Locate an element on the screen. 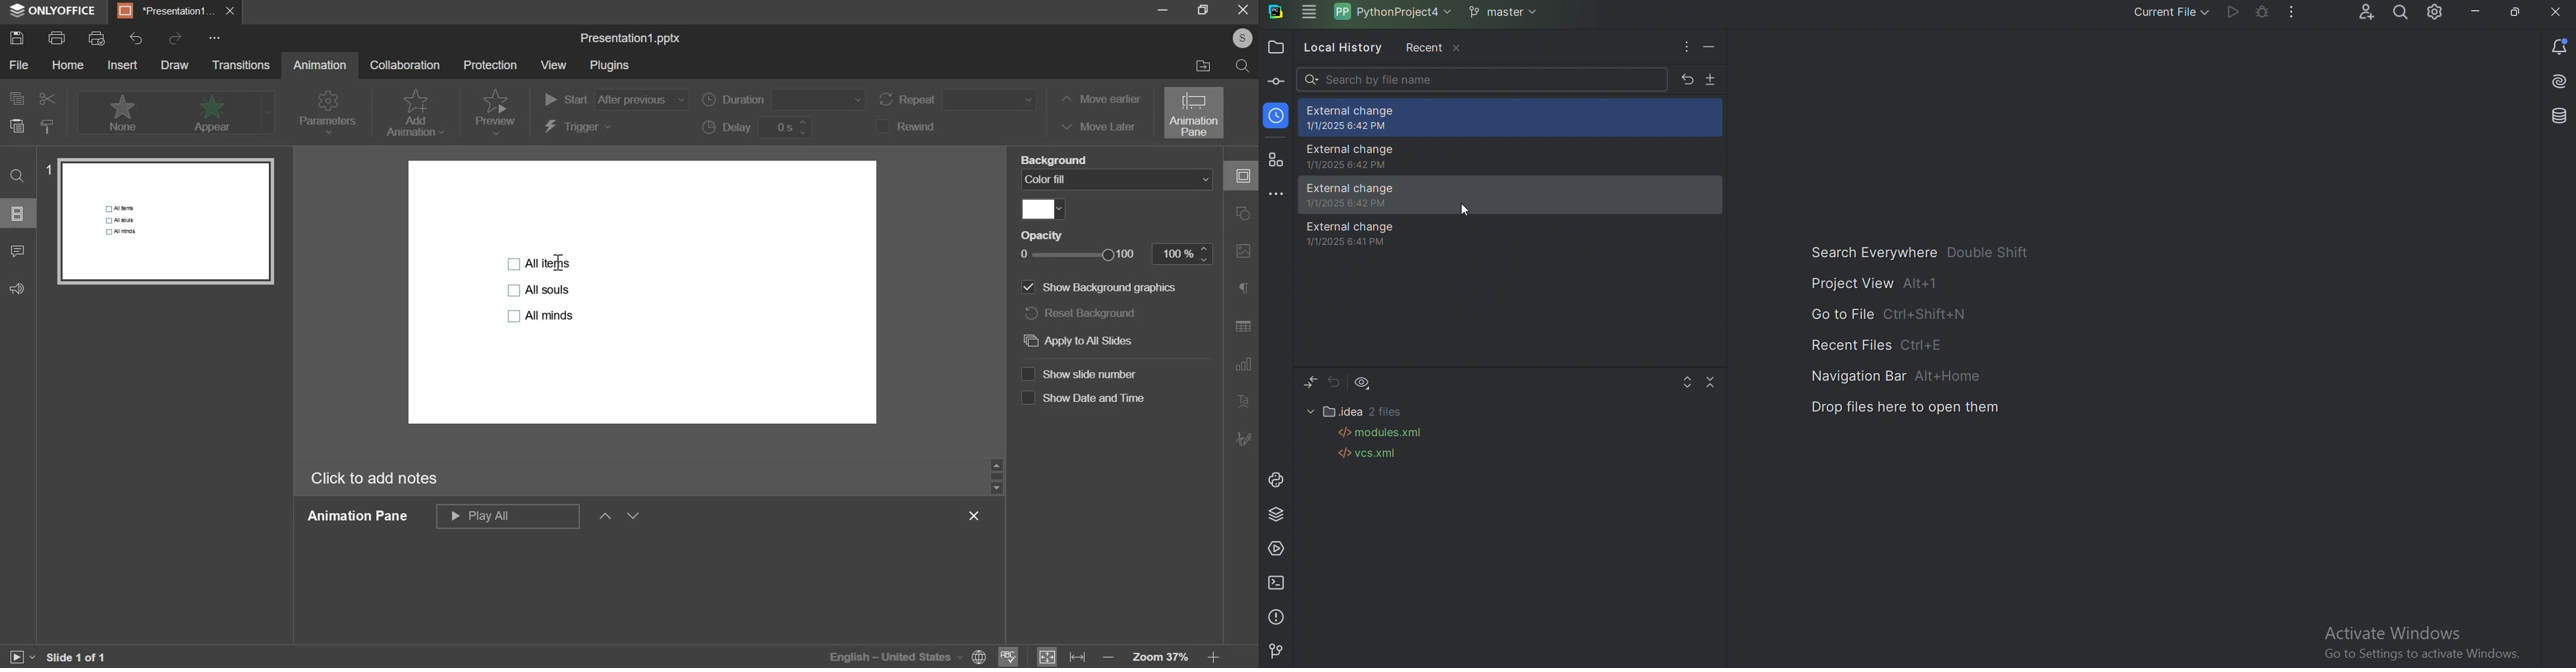 This screenshot has width=2576, height=672. presentation1 is located at coordinates (179, 11).